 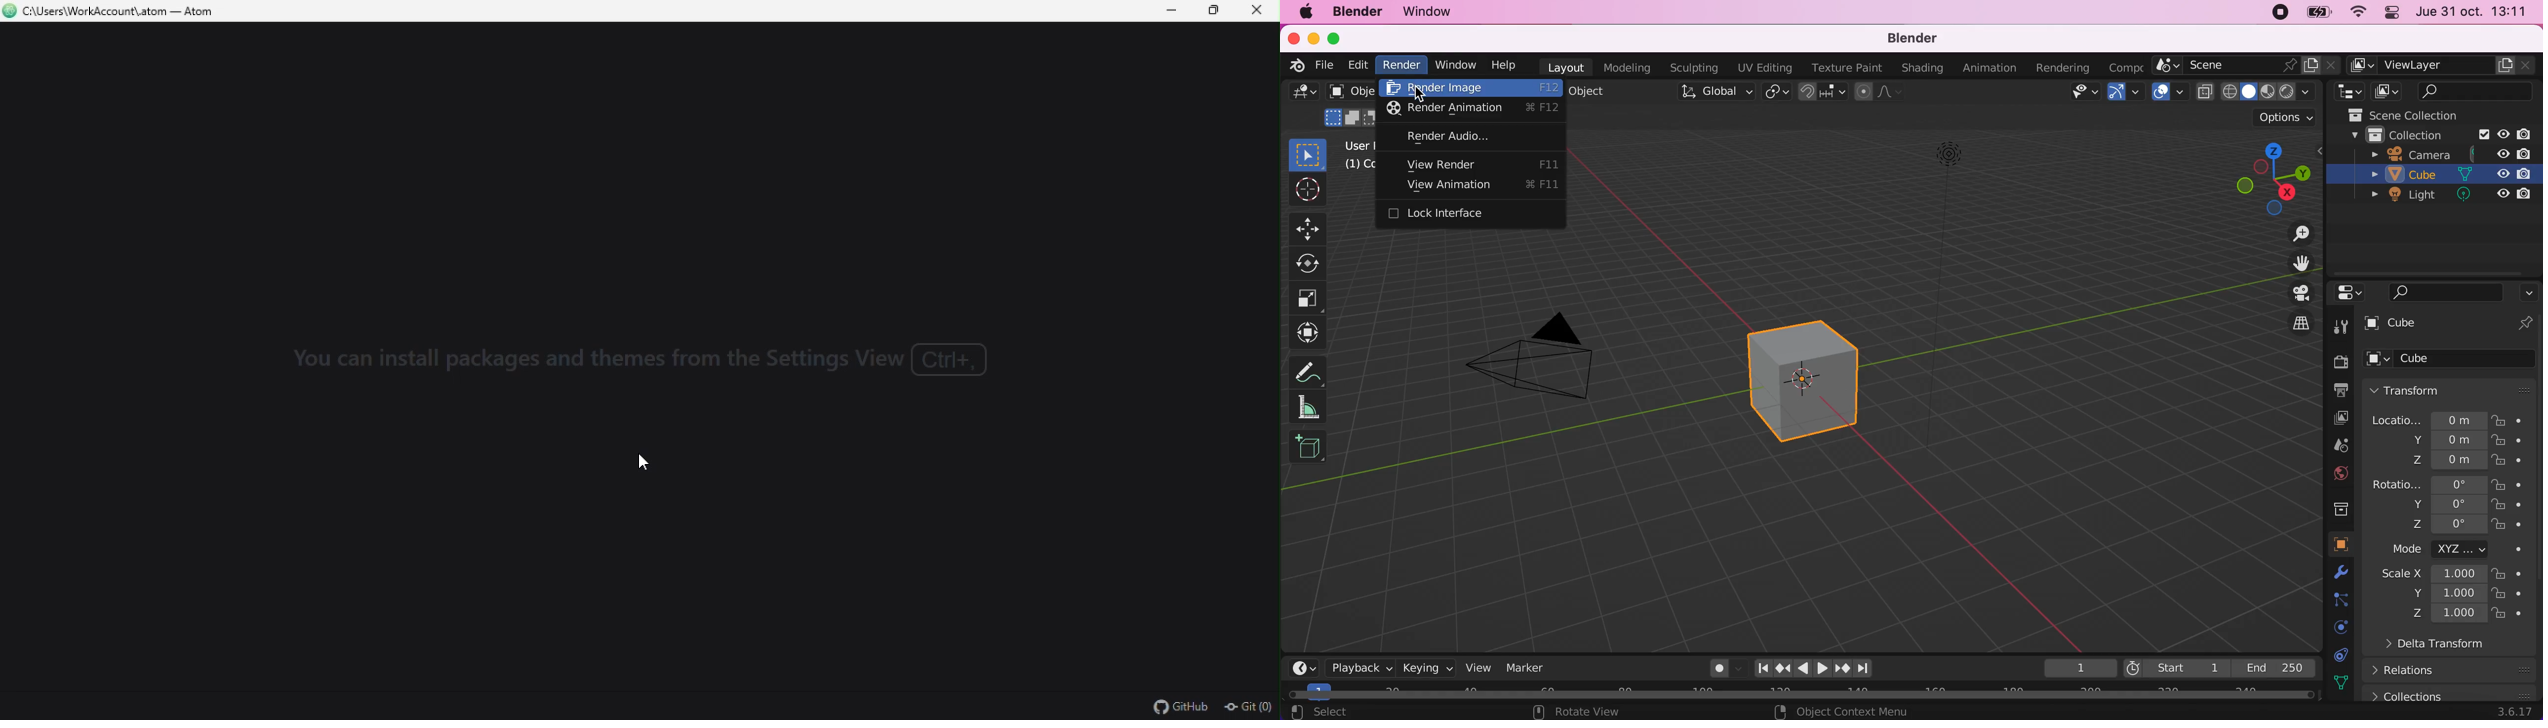 What do you see at coordinates (1806, 692) in the screenshot?
I see `horizontal scroll bar` at bounding box center [1806, 692].